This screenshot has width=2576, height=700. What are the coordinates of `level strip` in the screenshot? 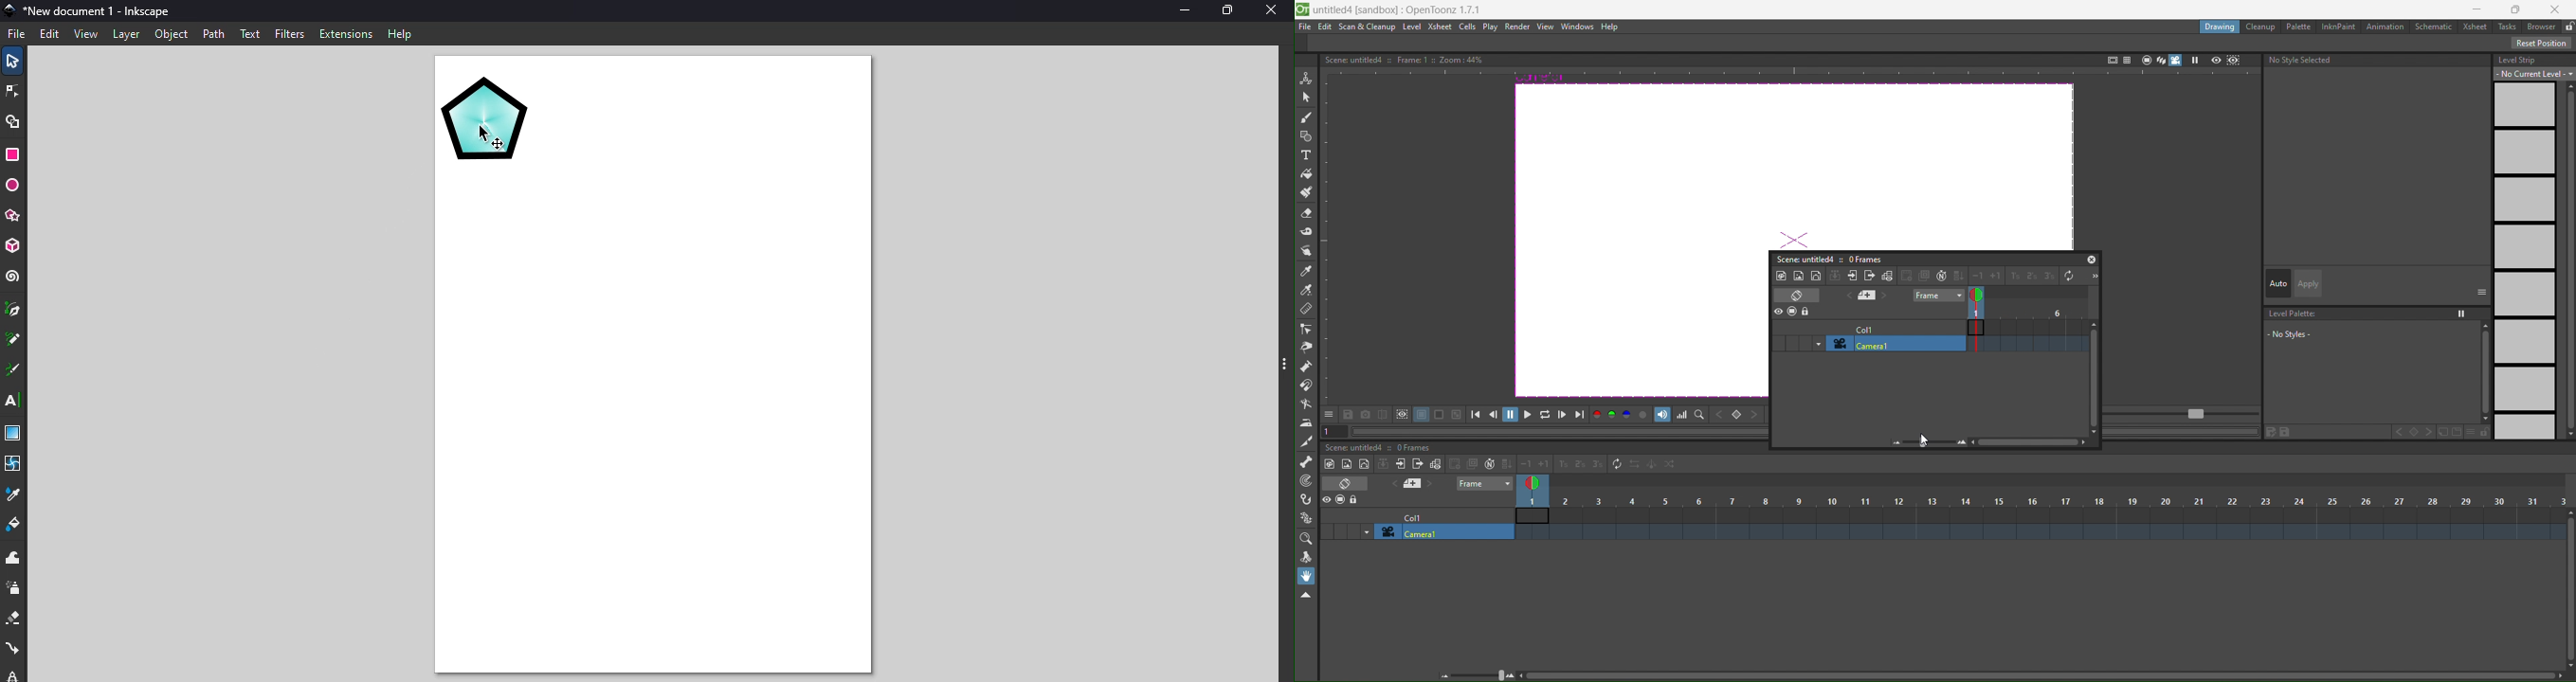 It's located at (2532, 244).